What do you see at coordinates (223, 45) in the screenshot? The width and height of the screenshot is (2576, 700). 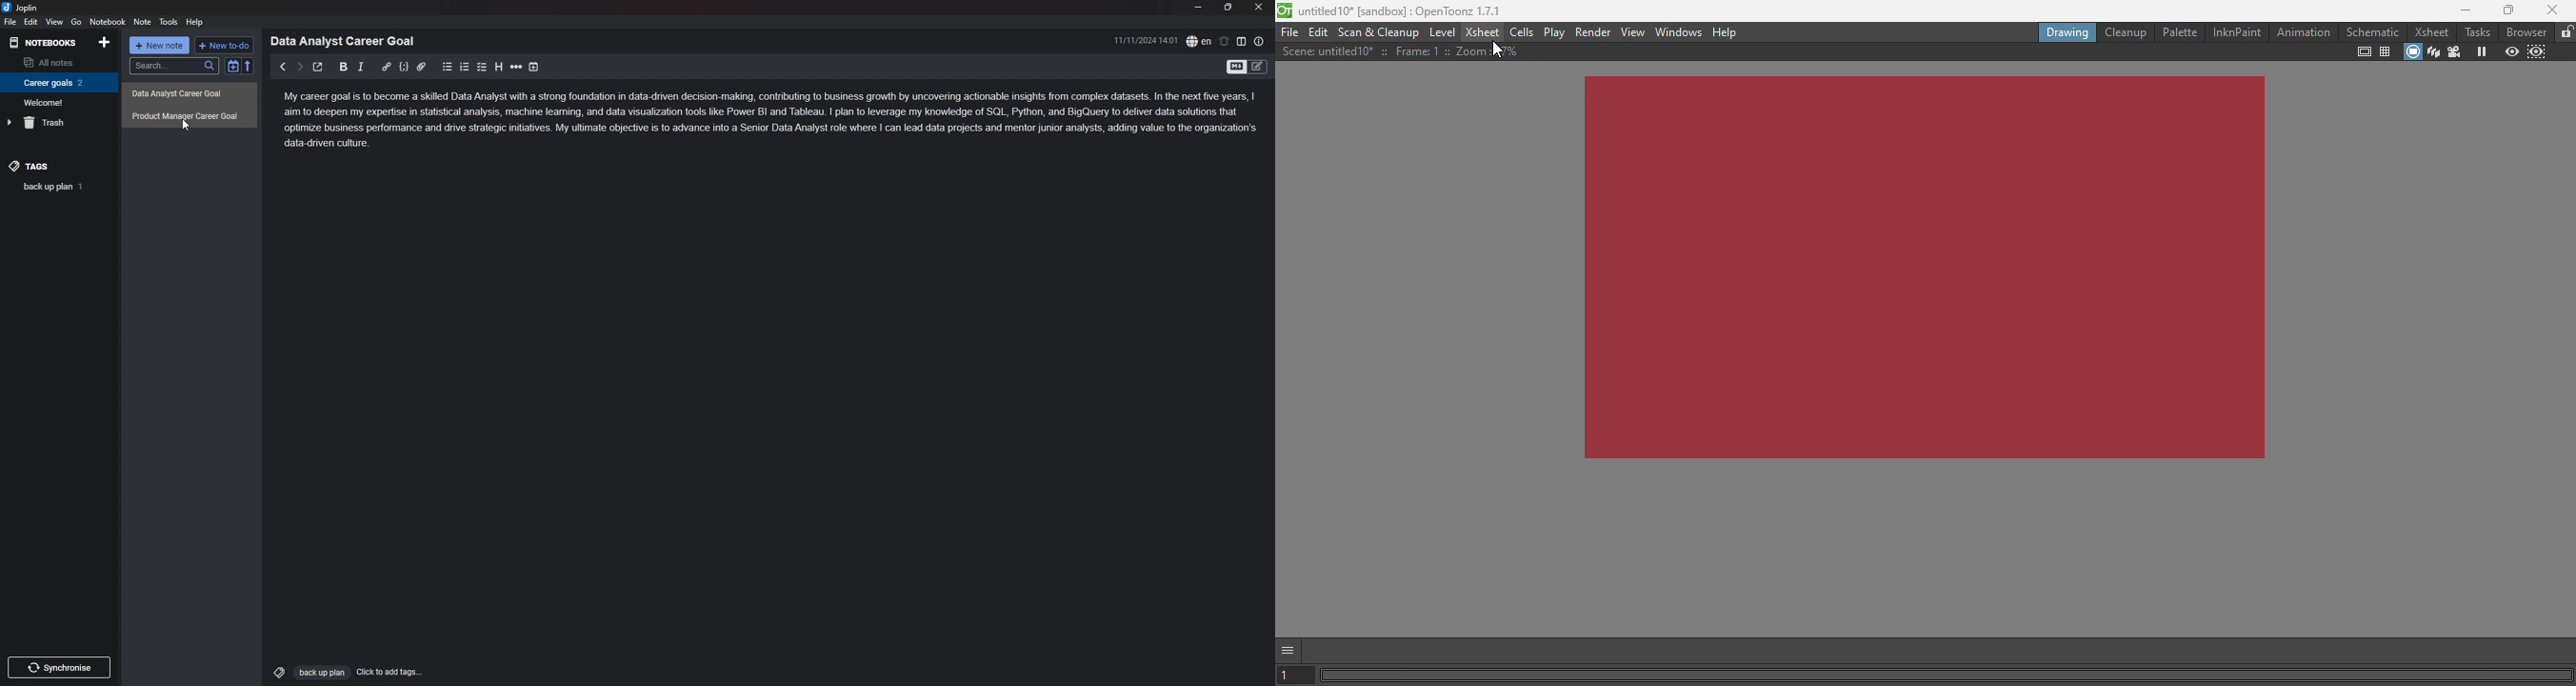 I see `+ new to do` at bounding box center [223, 45].